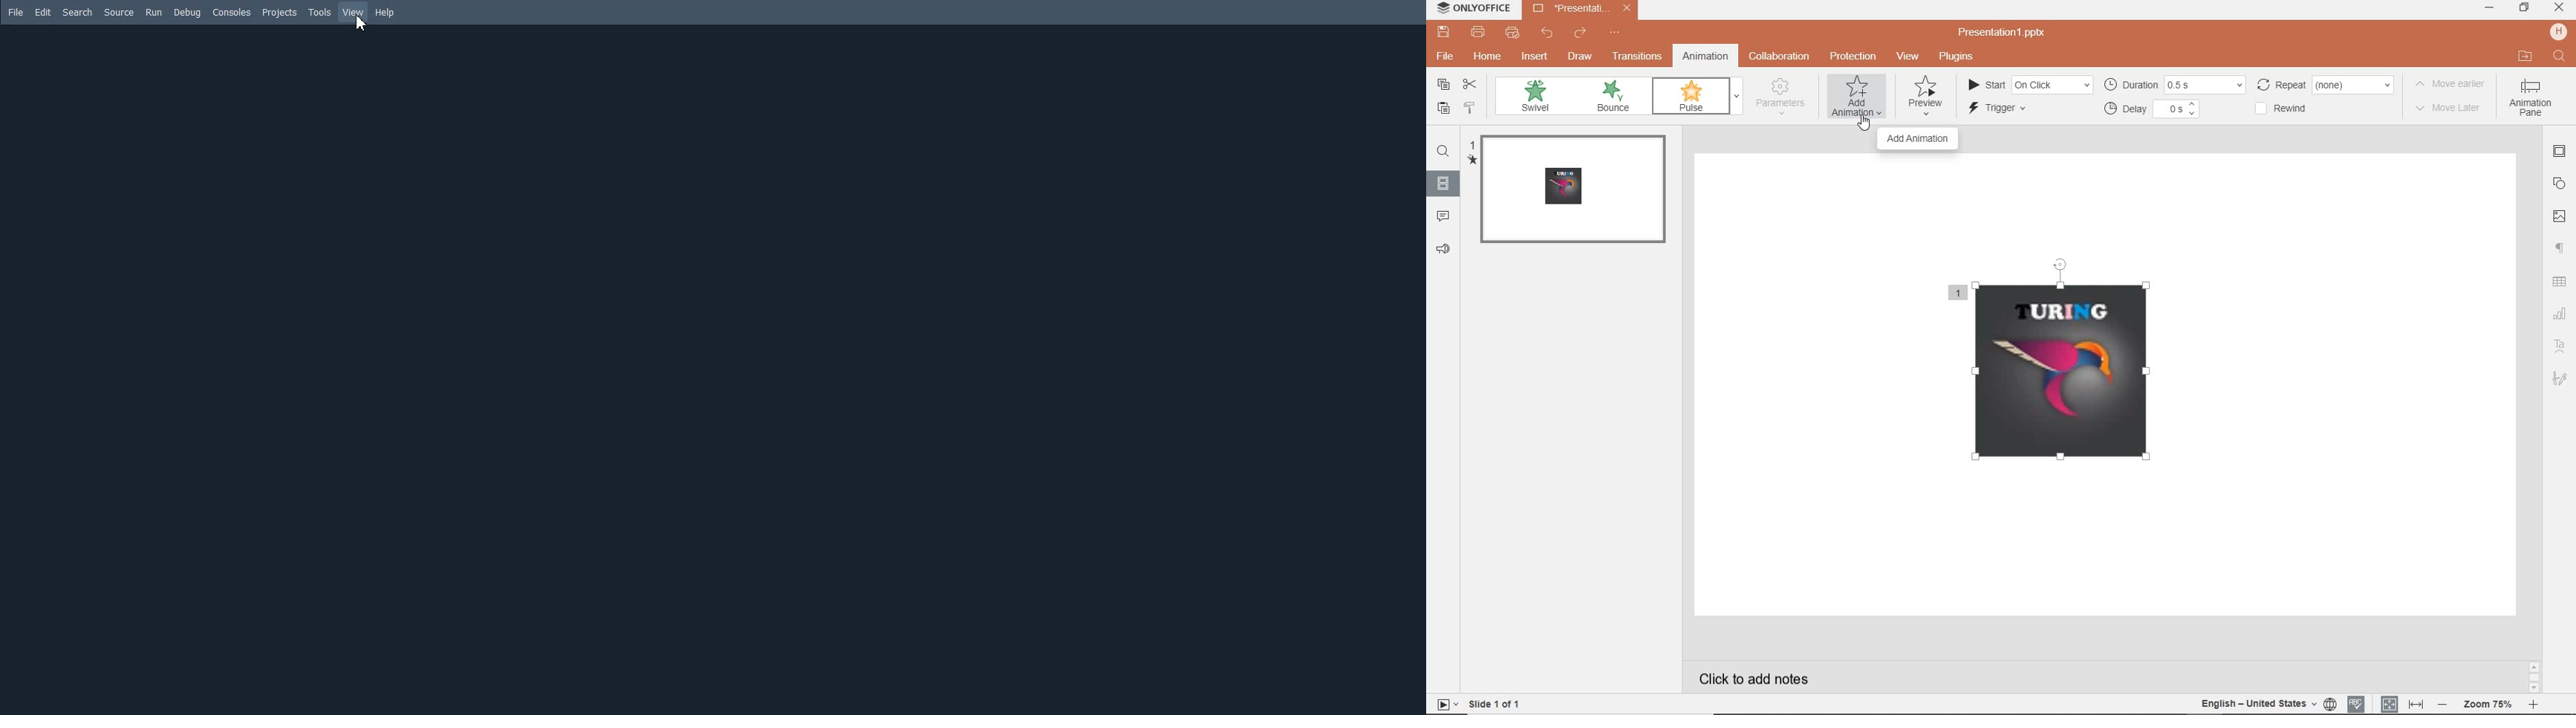 This screenshot has width=2576, height=728. Describe the element at coordinates (2331, 703) in the screenshot. I see `set document language` at that location.